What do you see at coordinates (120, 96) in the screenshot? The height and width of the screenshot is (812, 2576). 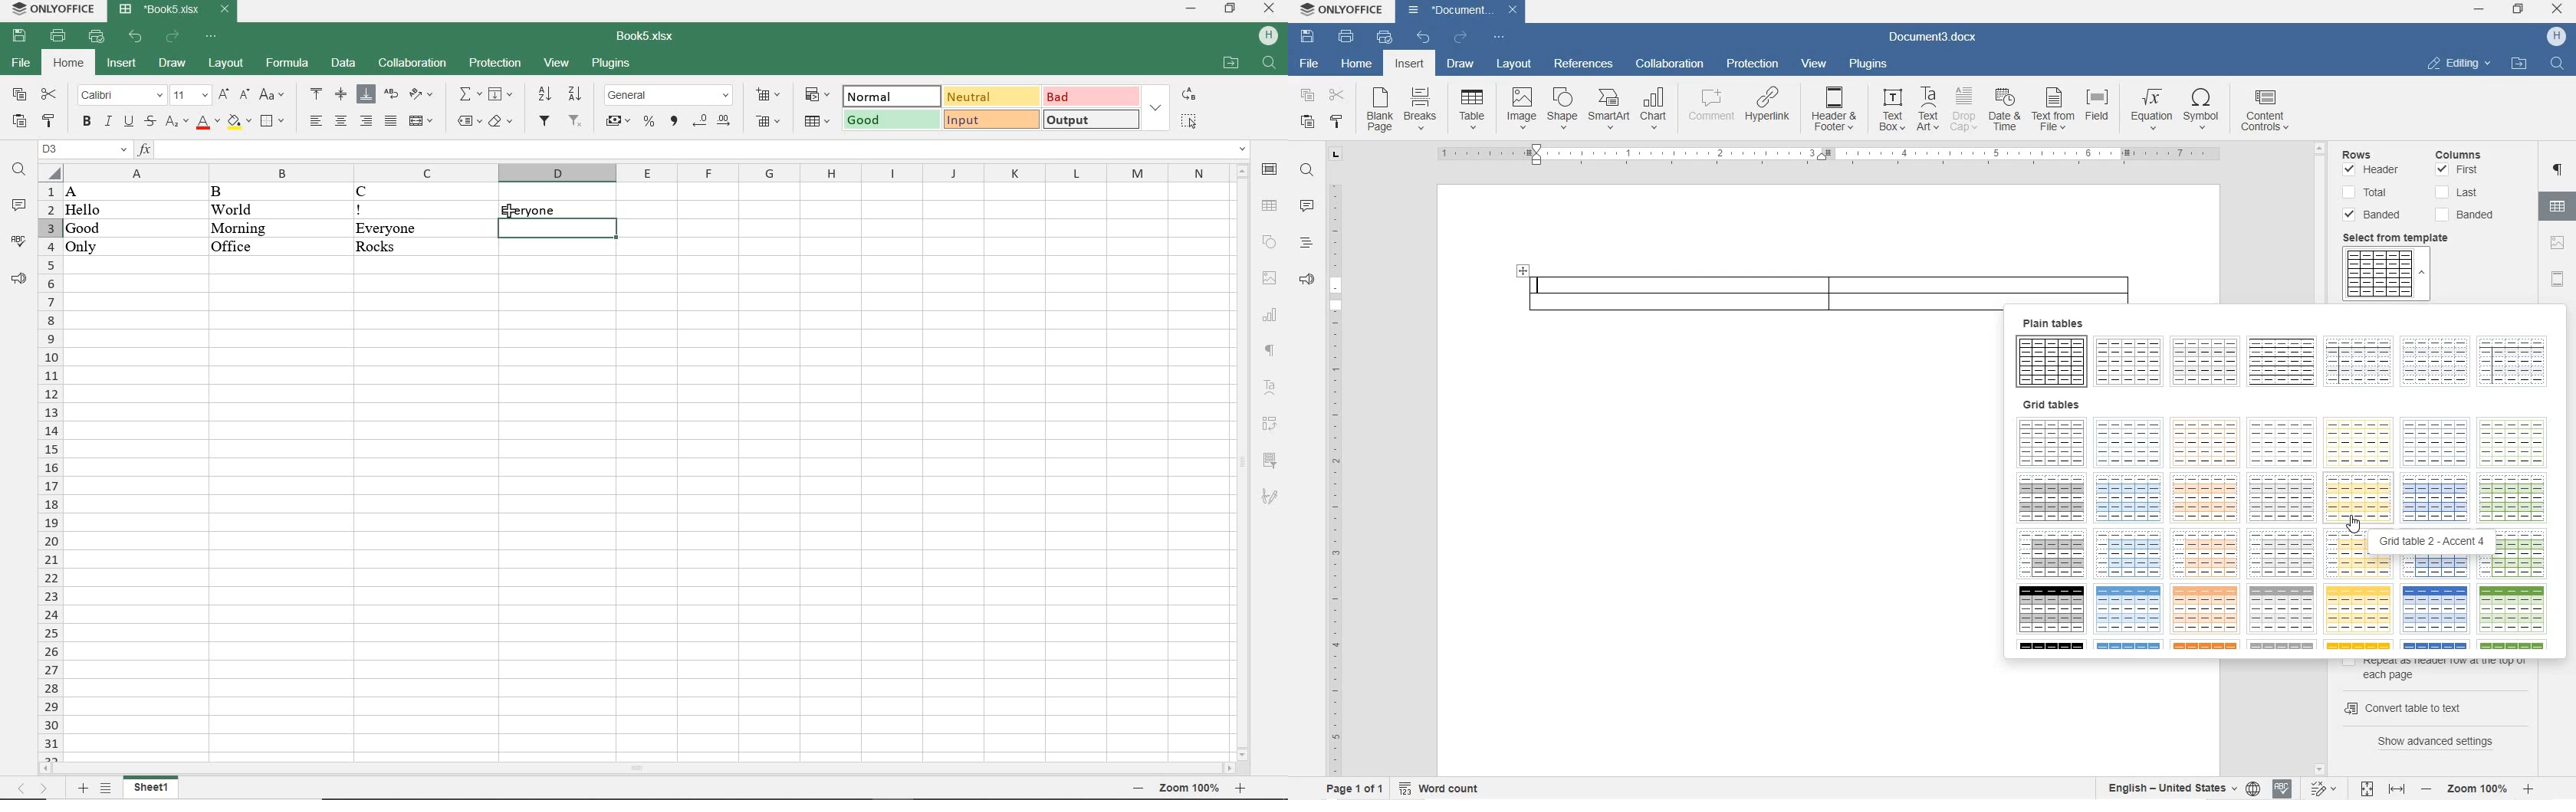 I see `font` at bounding box center [120, 96].